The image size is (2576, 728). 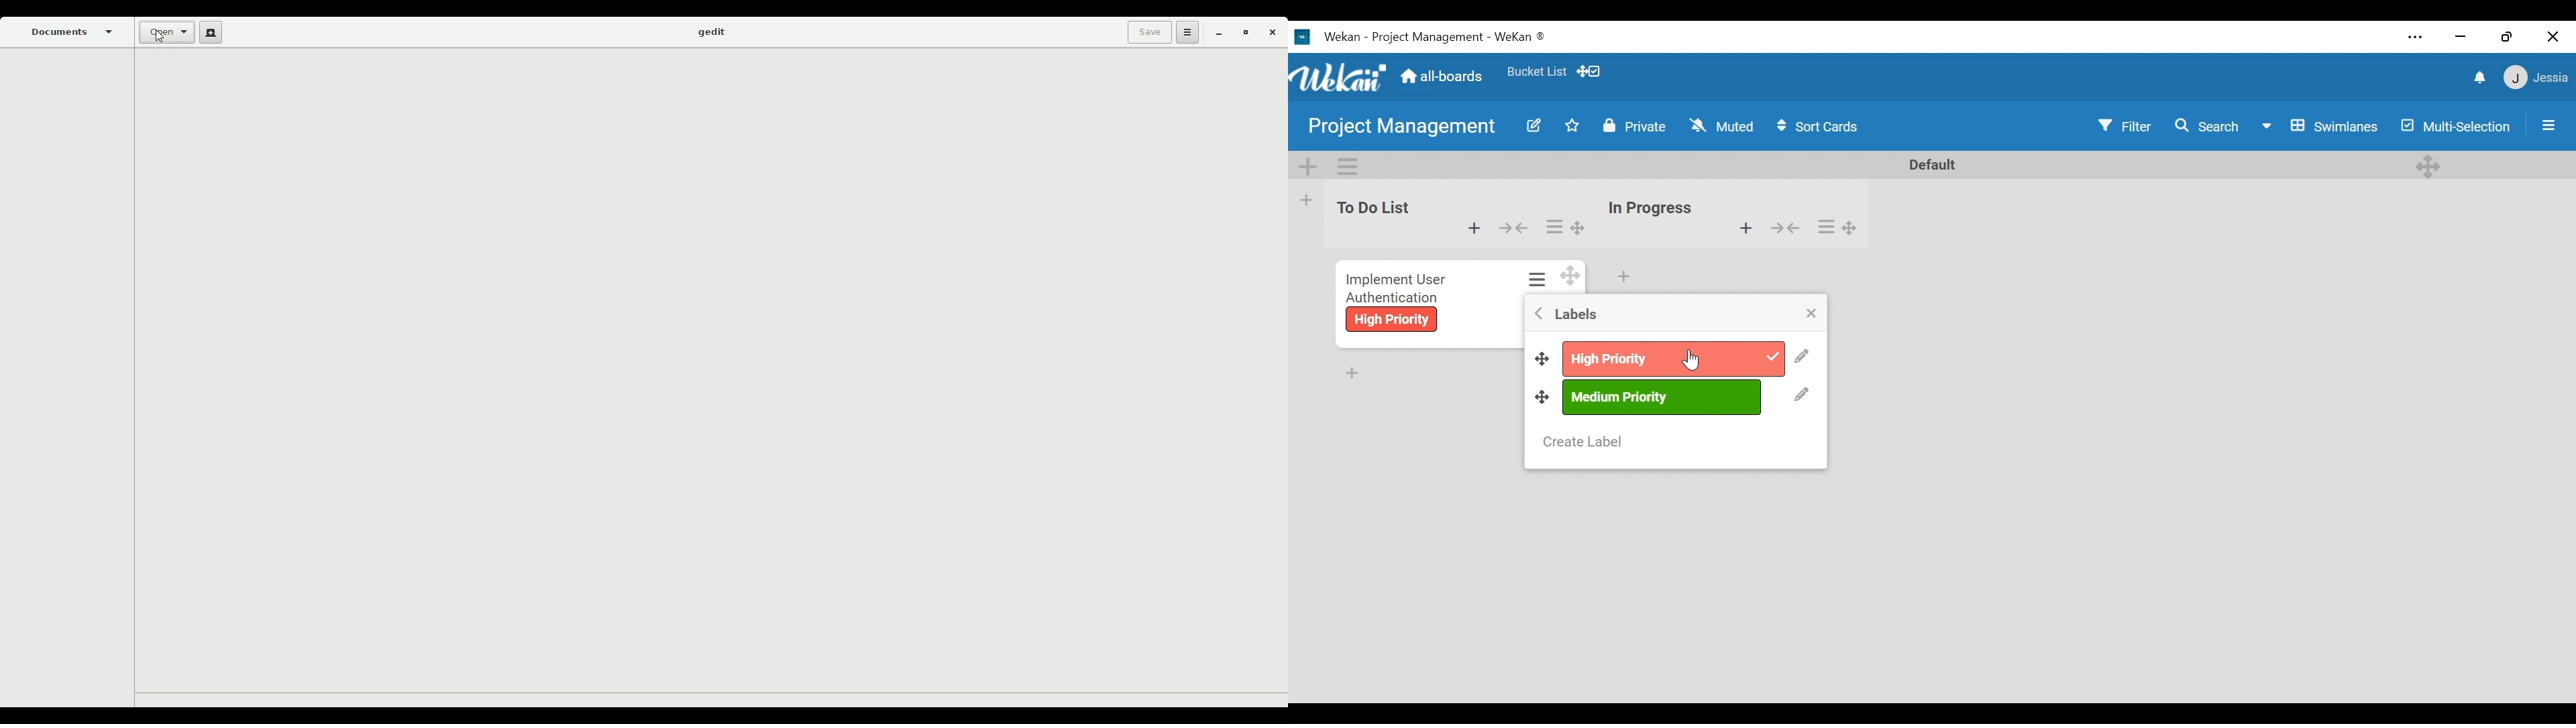 What do you see at coordinates (1574, 127) in the screenshot?
I see `mark as favorite` at bounding box center [1574, 127].